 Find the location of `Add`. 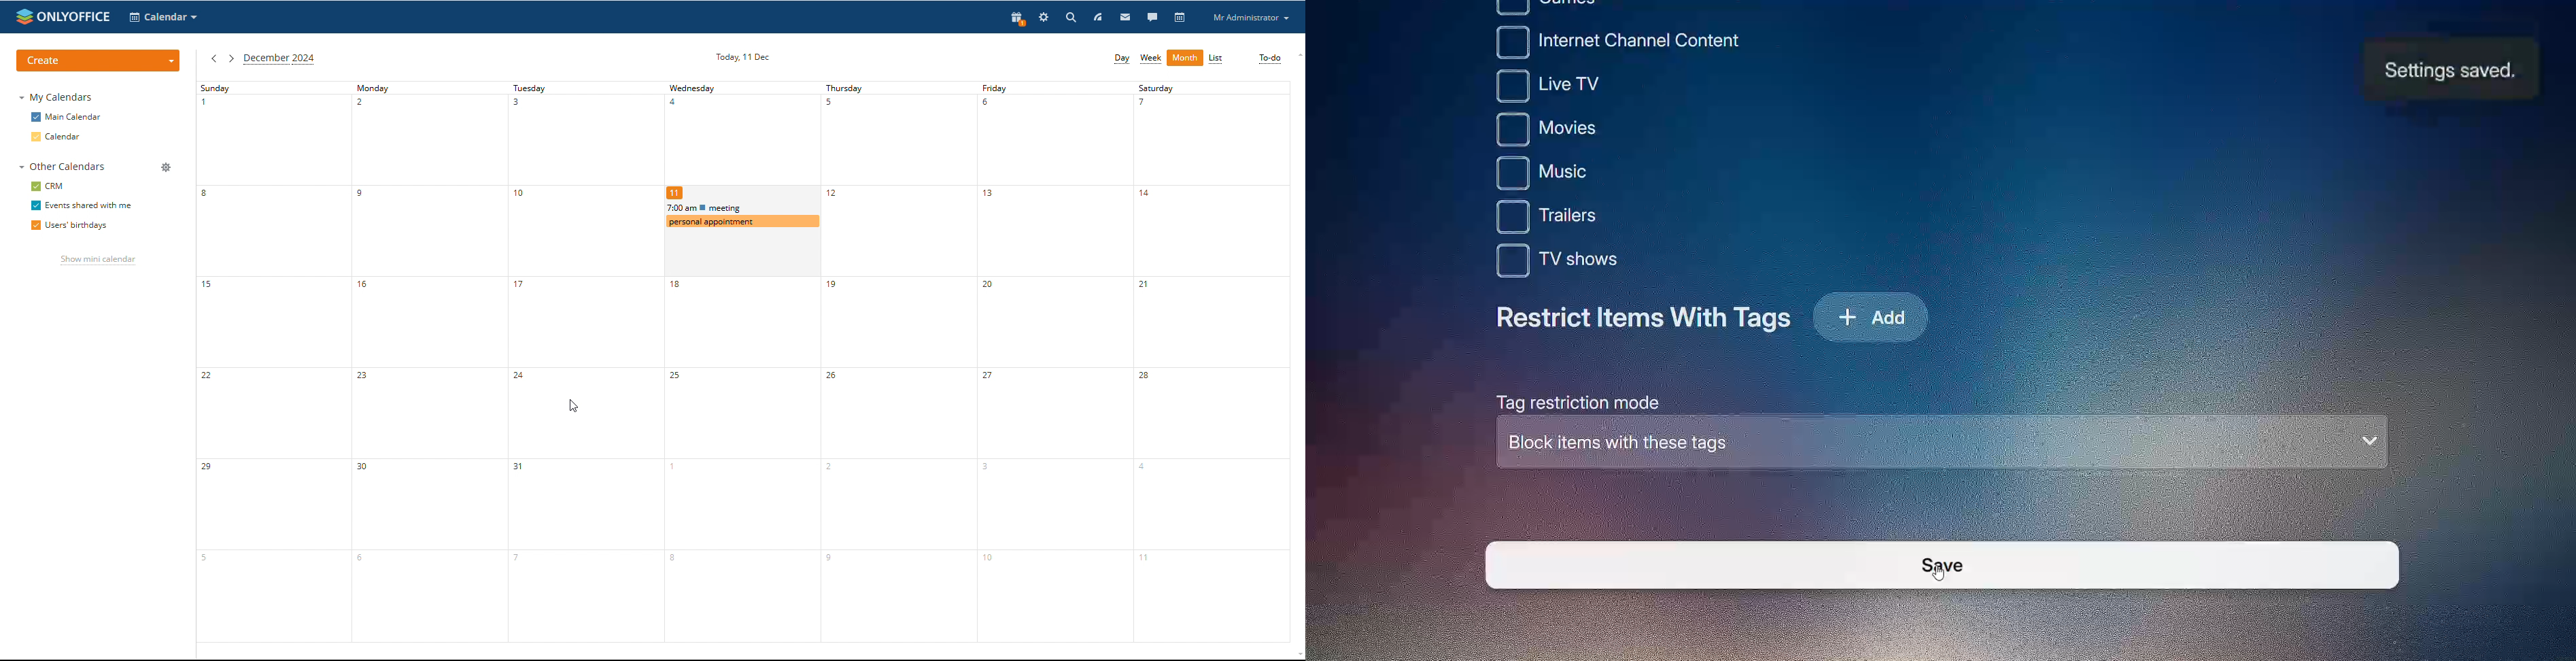

Add is located at coordinates (1879, 314).